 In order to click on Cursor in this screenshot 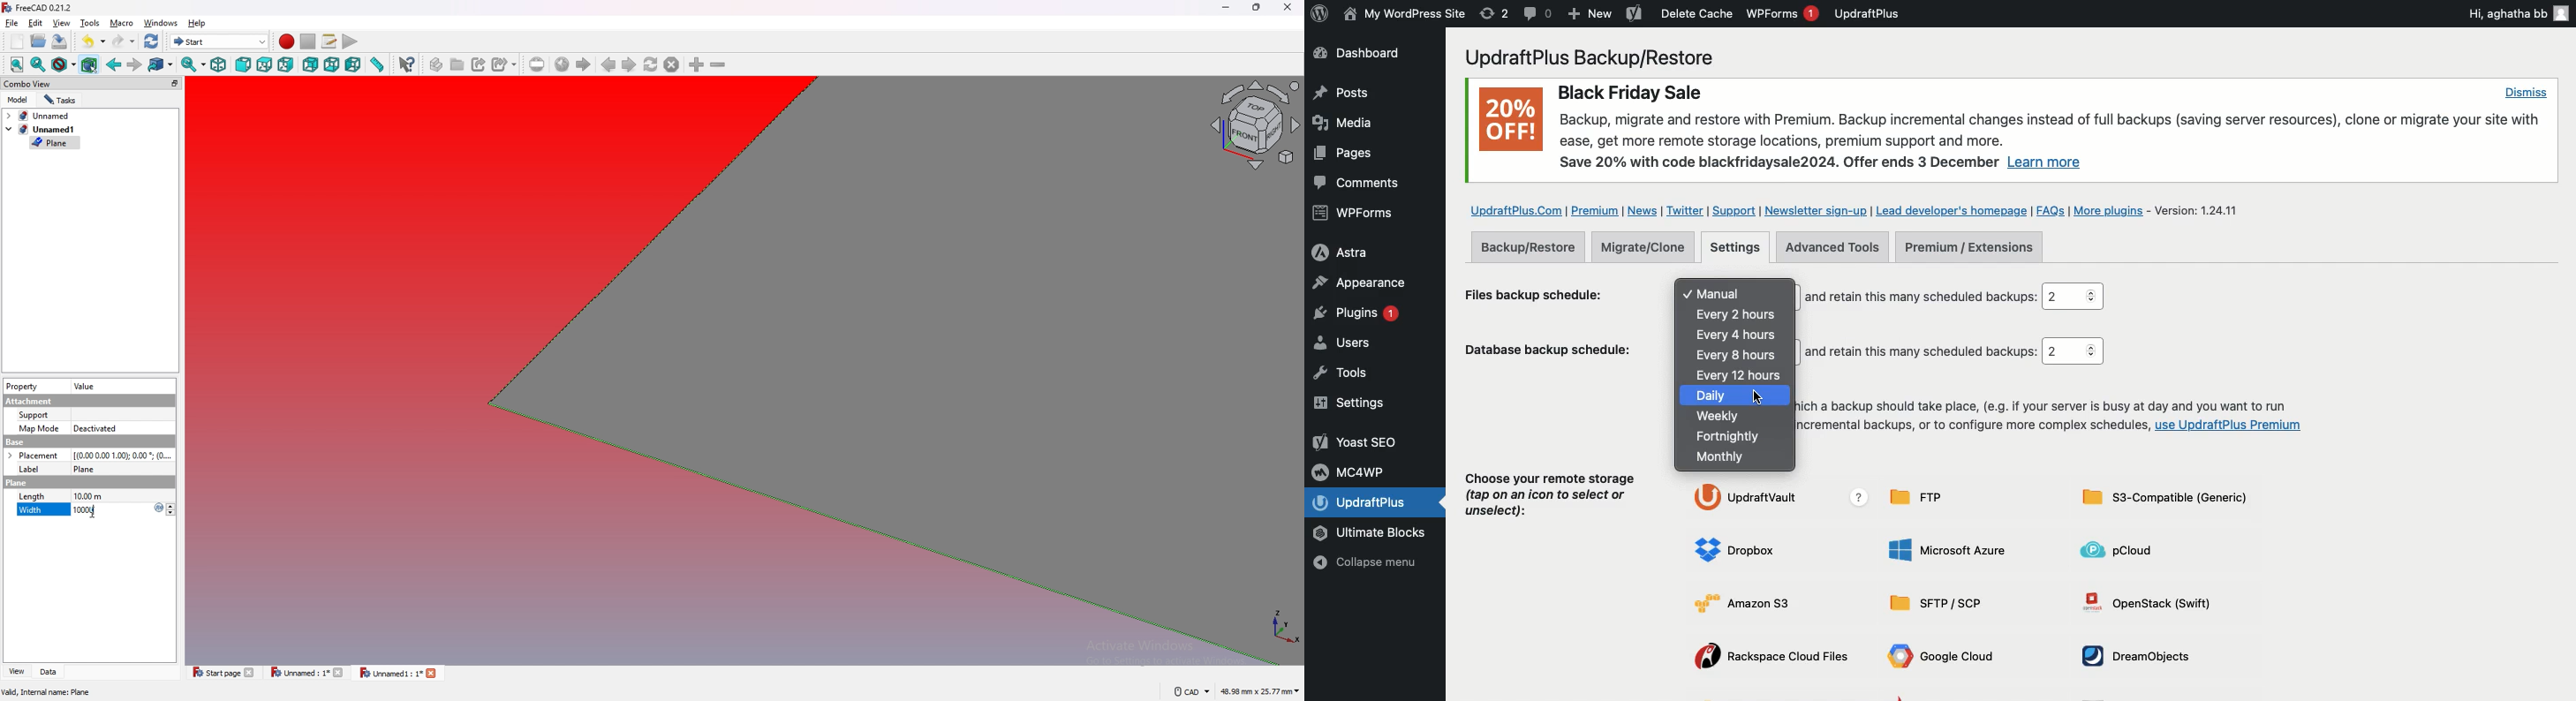, I will do `click(93, 510)`.